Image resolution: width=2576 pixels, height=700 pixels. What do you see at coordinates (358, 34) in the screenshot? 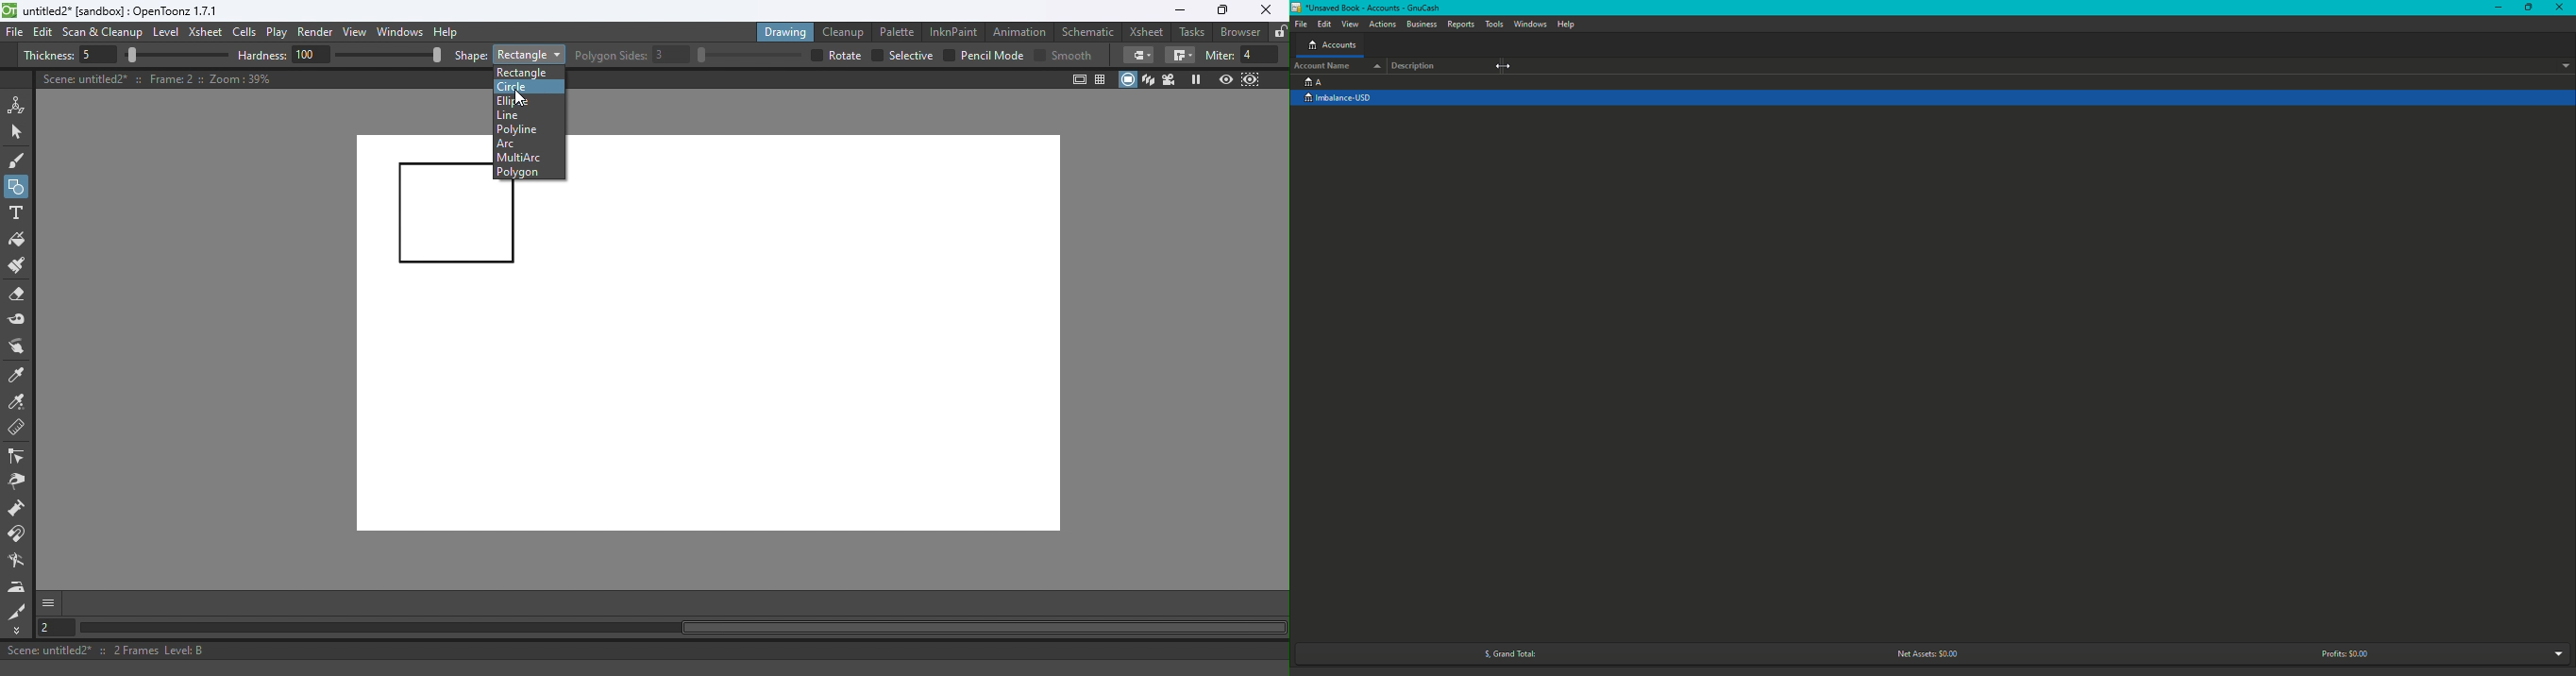
I see `View` at bounding box center [358, 34].